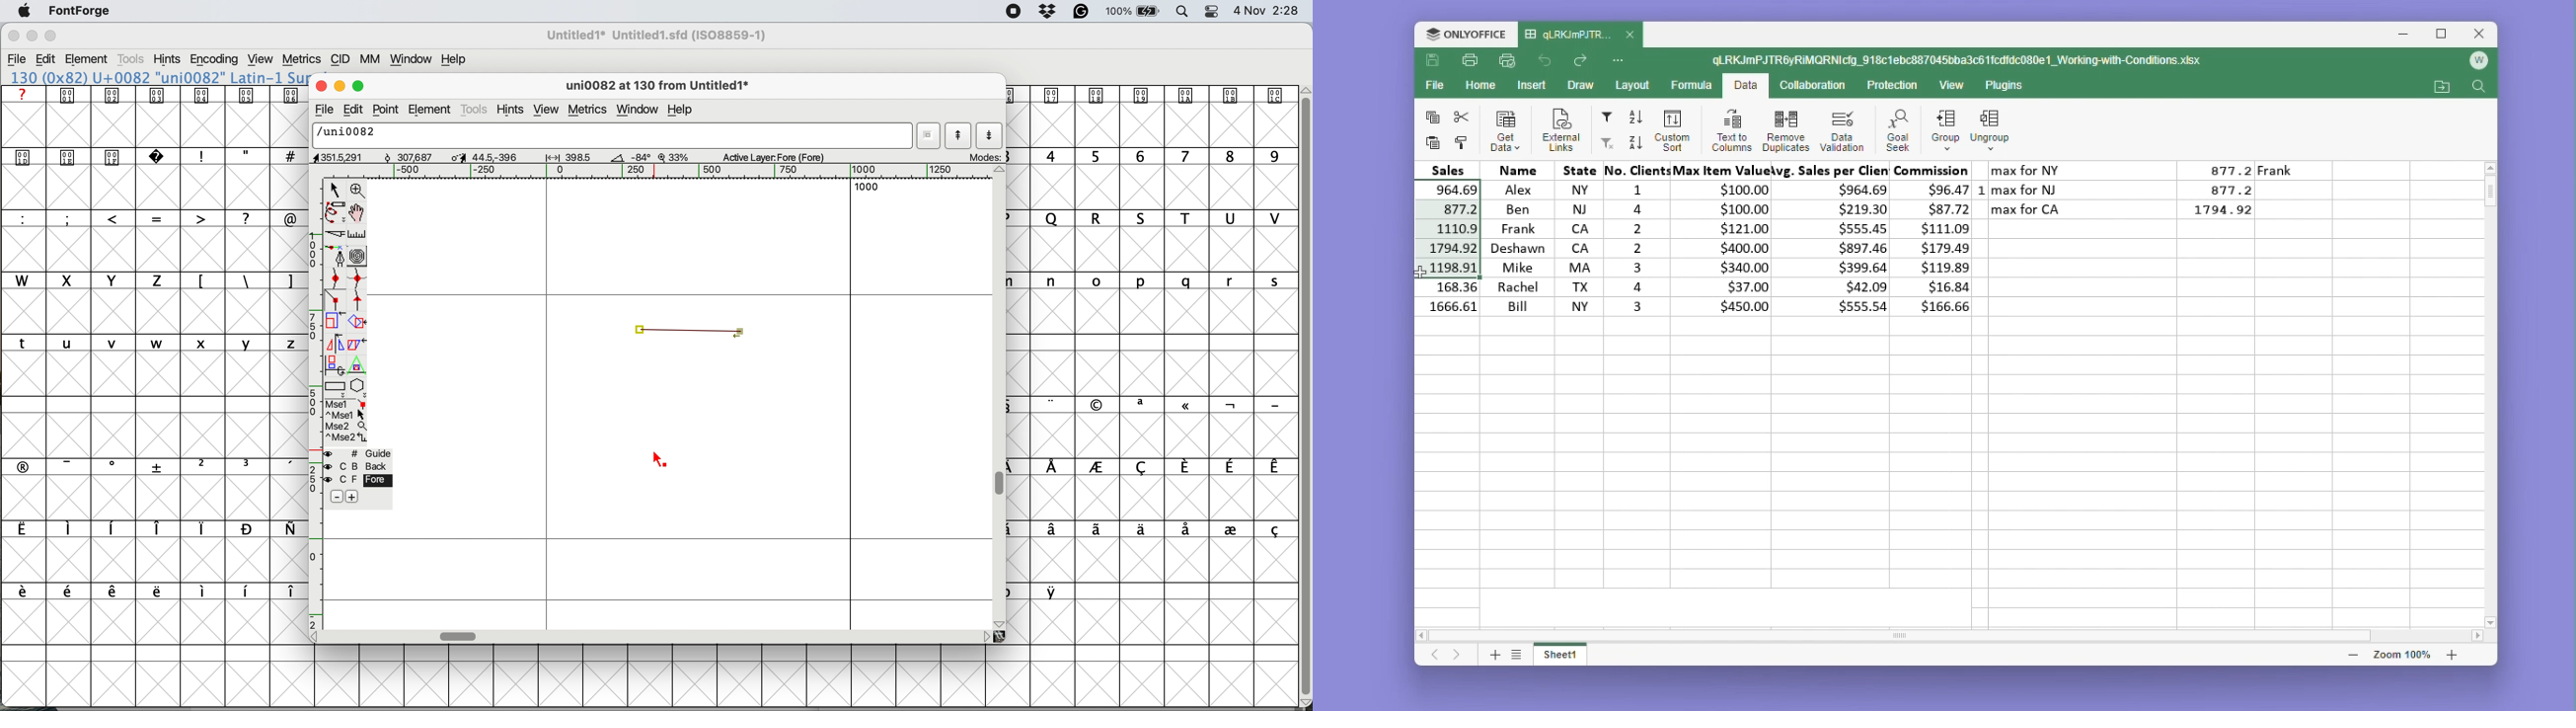 Image resolution: width=2576 pixels, height=728 pixels. I want to click on show next letter, so click(991, 136).